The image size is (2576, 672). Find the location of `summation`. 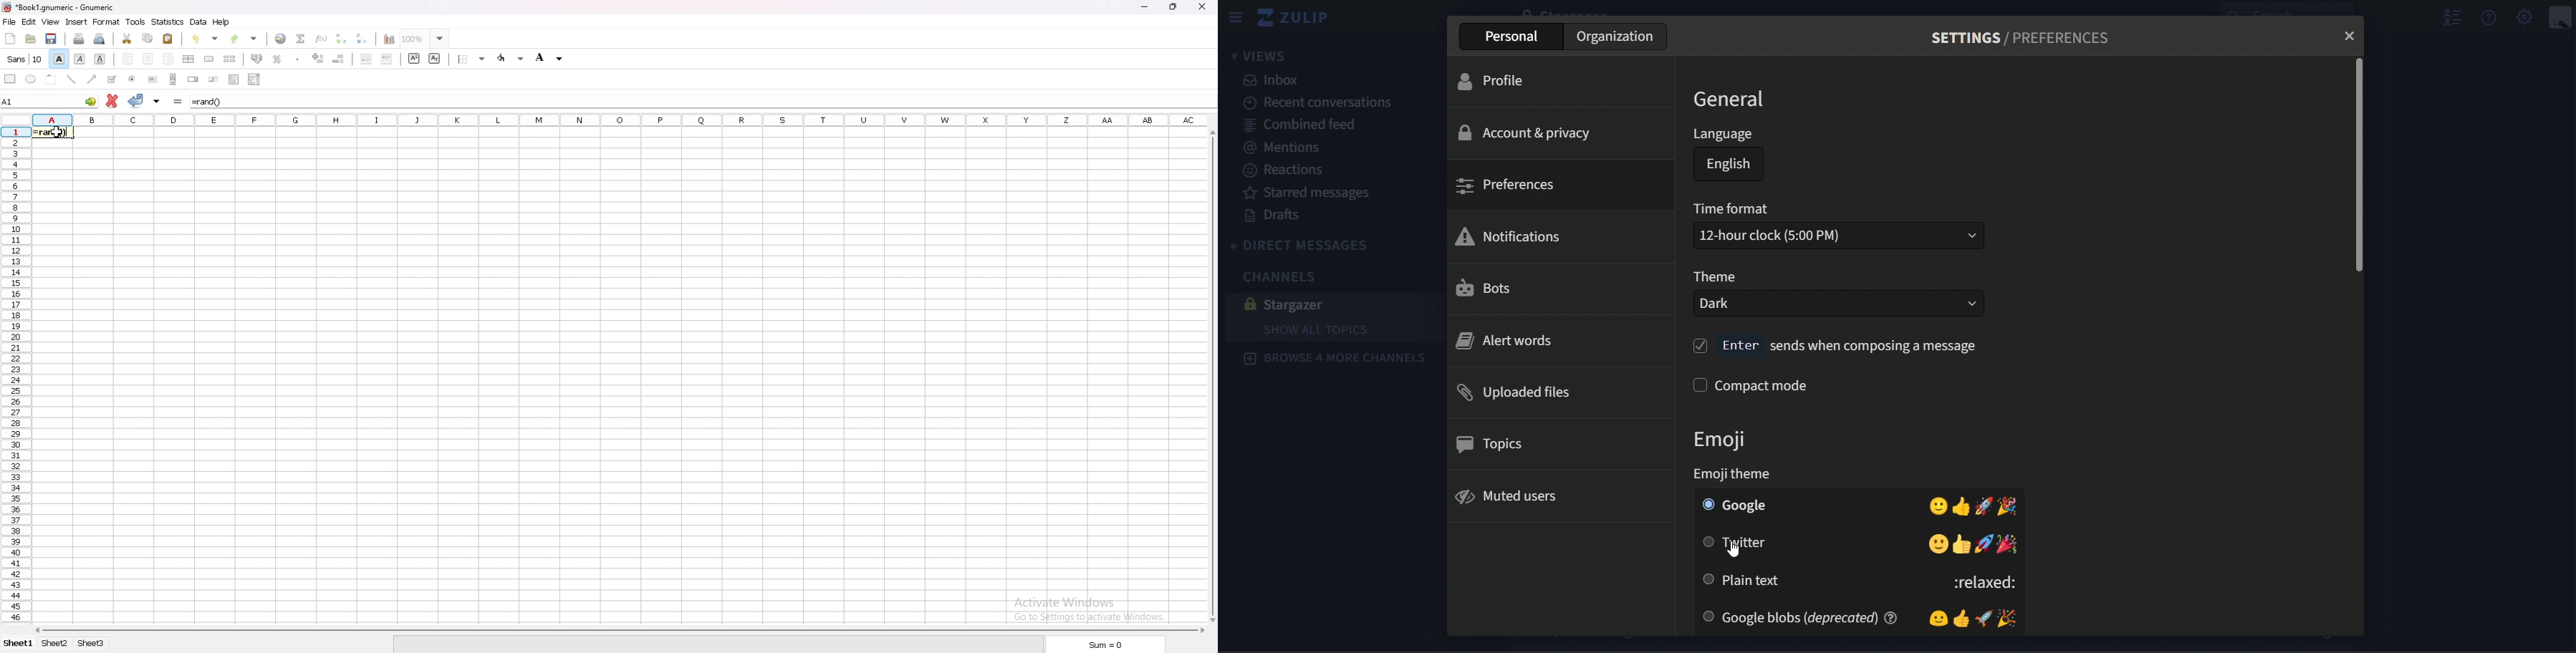

summation is located at coordinates (302, 38).